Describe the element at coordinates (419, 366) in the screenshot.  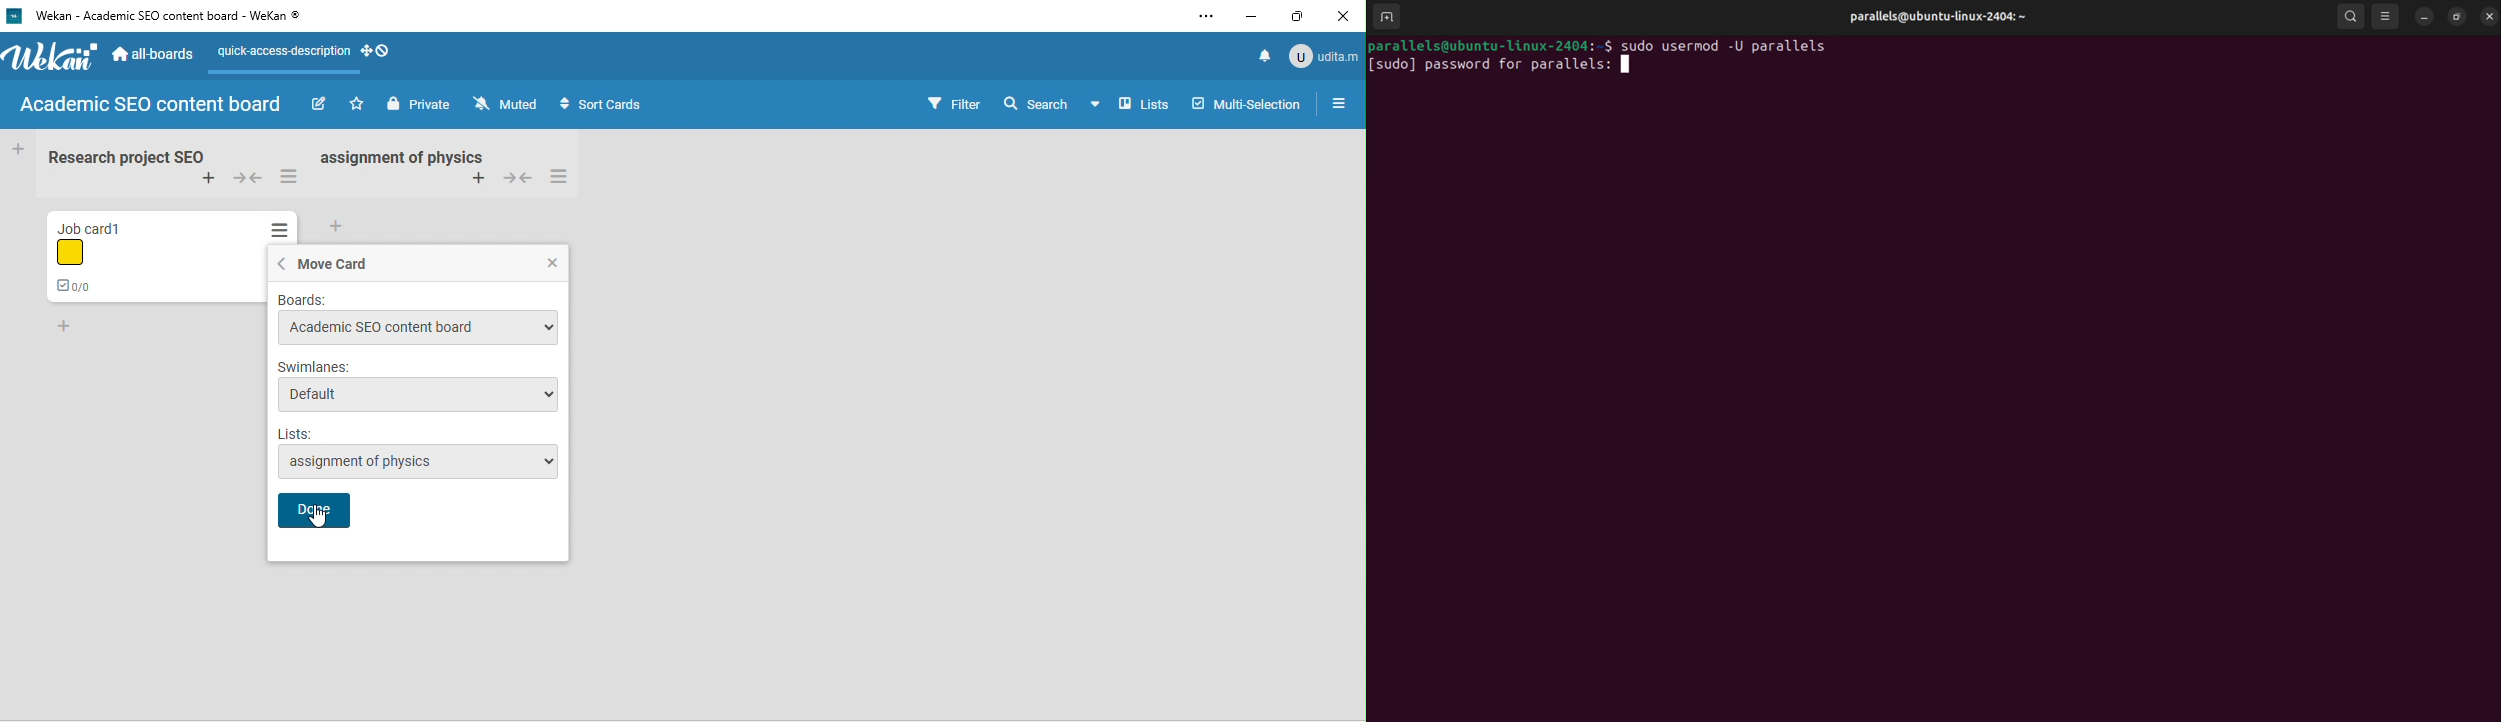
I see `swimlane` at that location.